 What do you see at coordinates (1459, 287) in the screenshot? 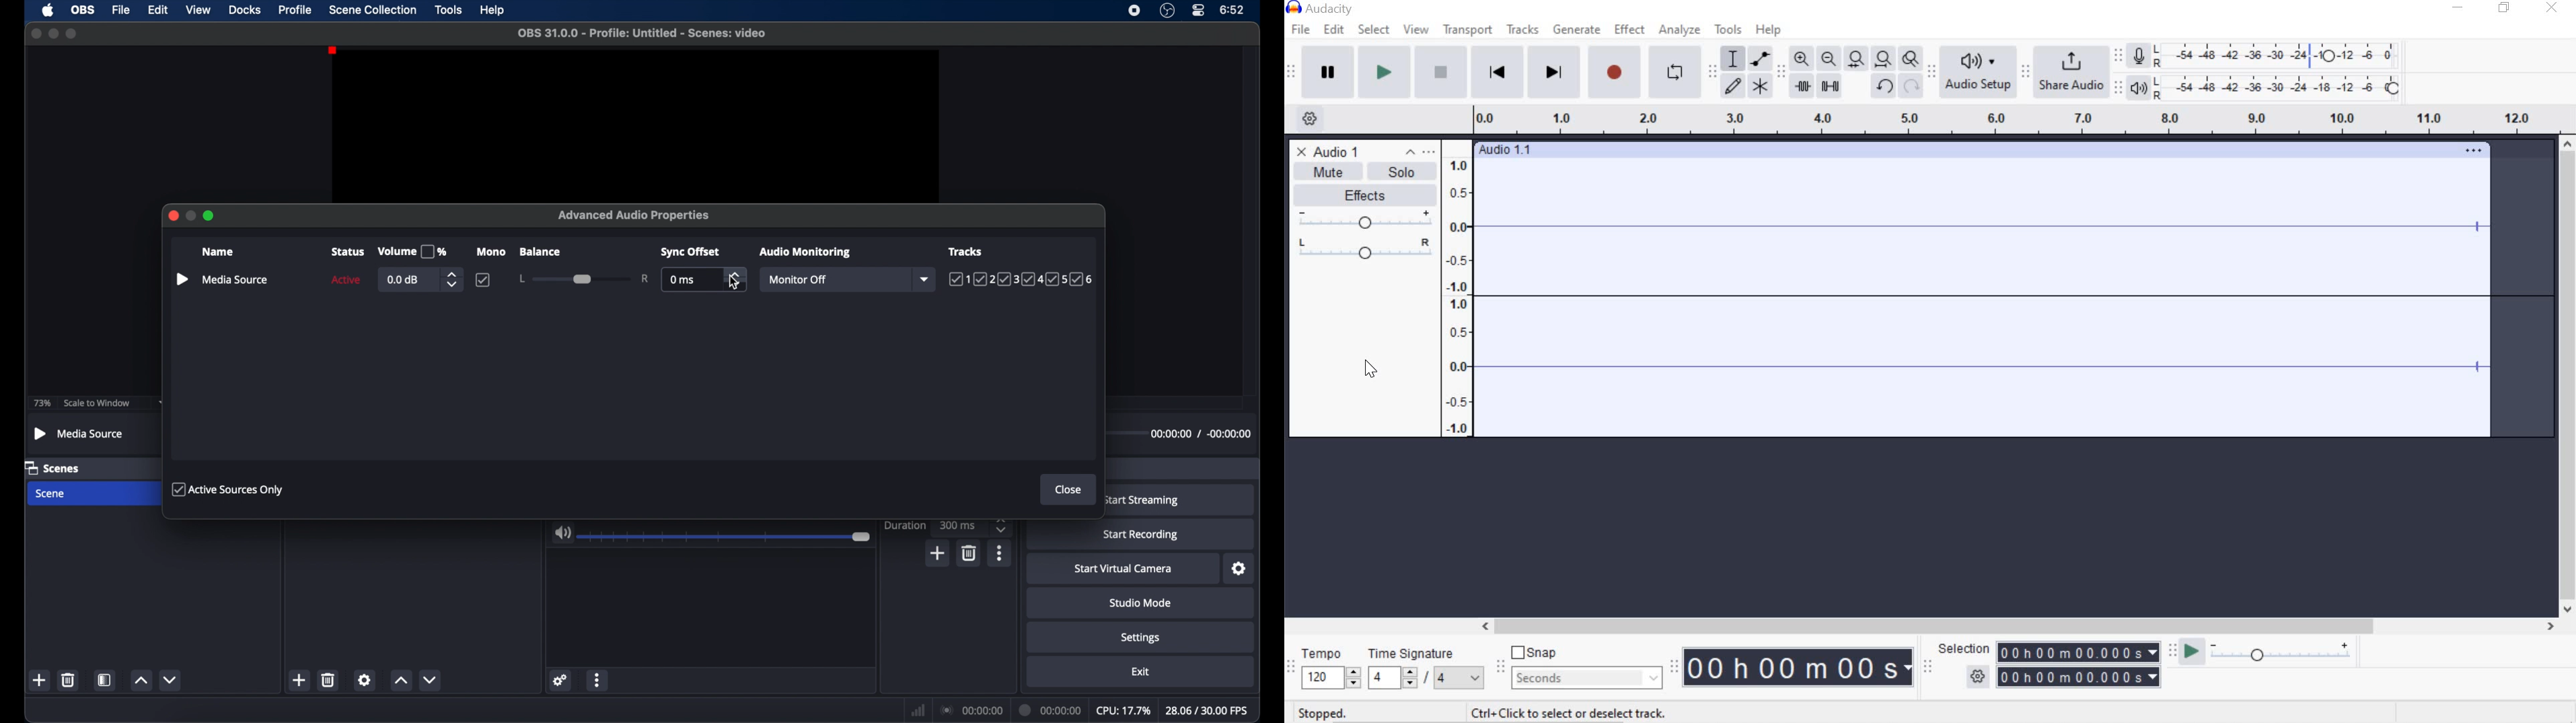
I see `Menu` at bounding box center [1459, 287].